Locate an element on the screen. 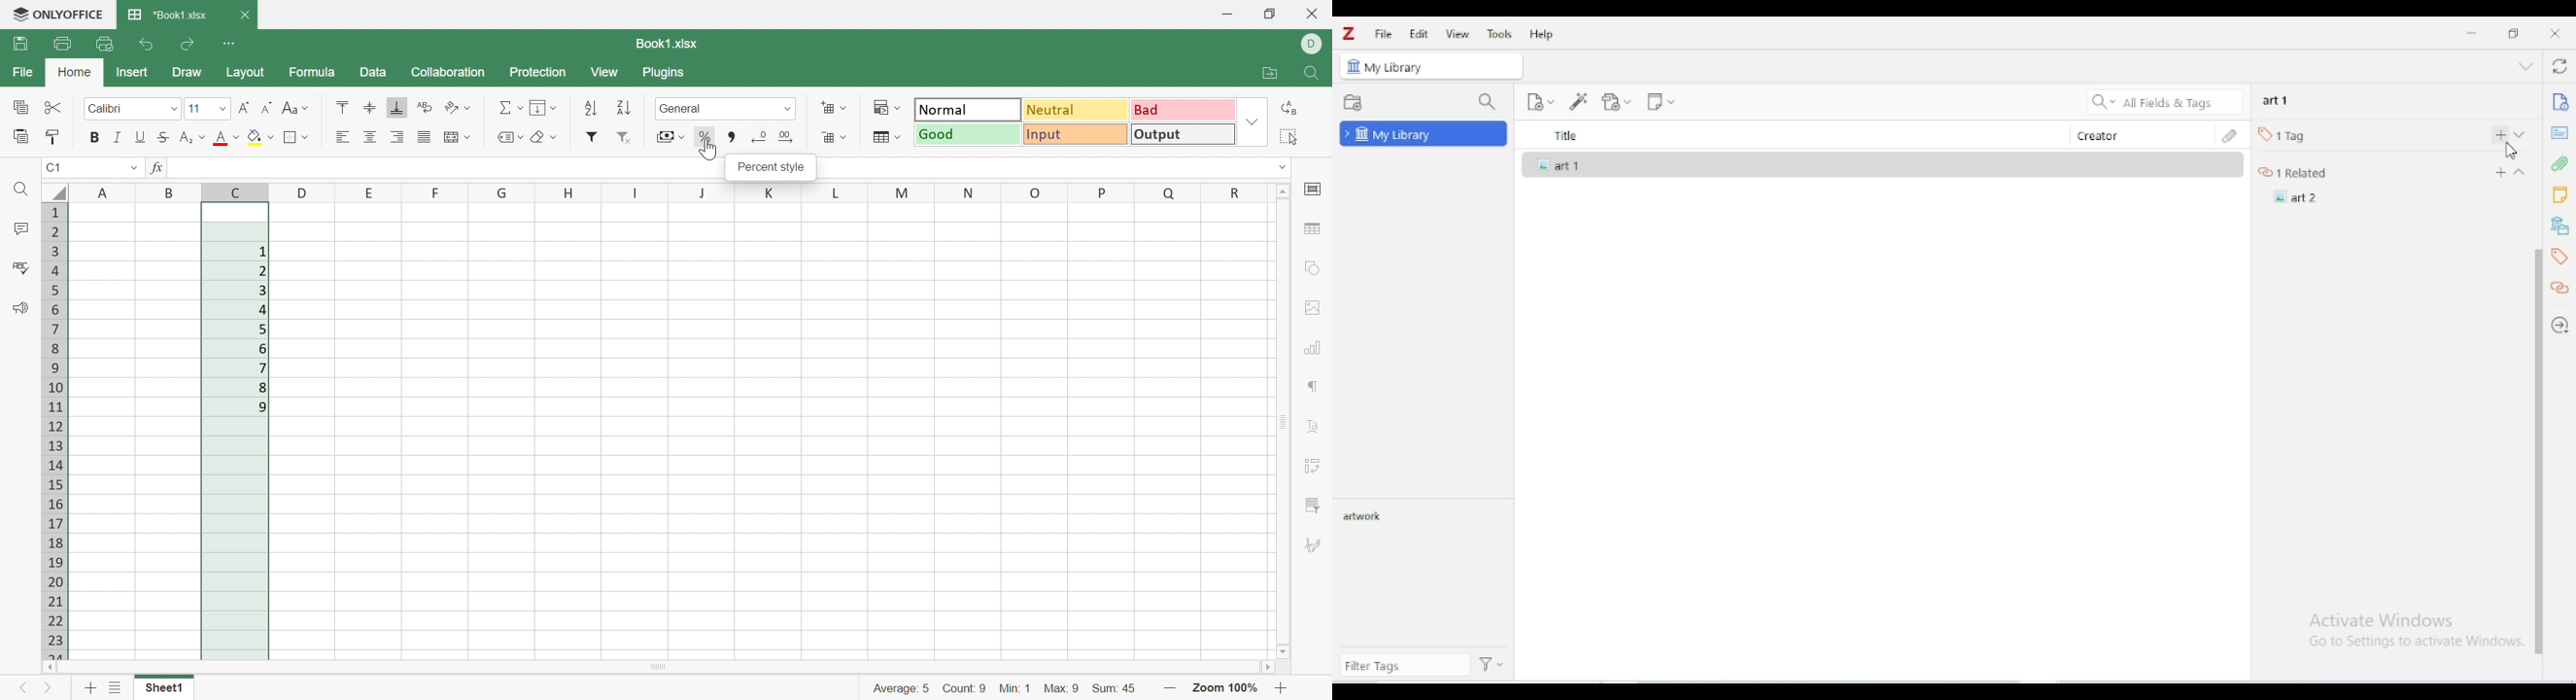  art 2 is located at coordinates (2297, 197).